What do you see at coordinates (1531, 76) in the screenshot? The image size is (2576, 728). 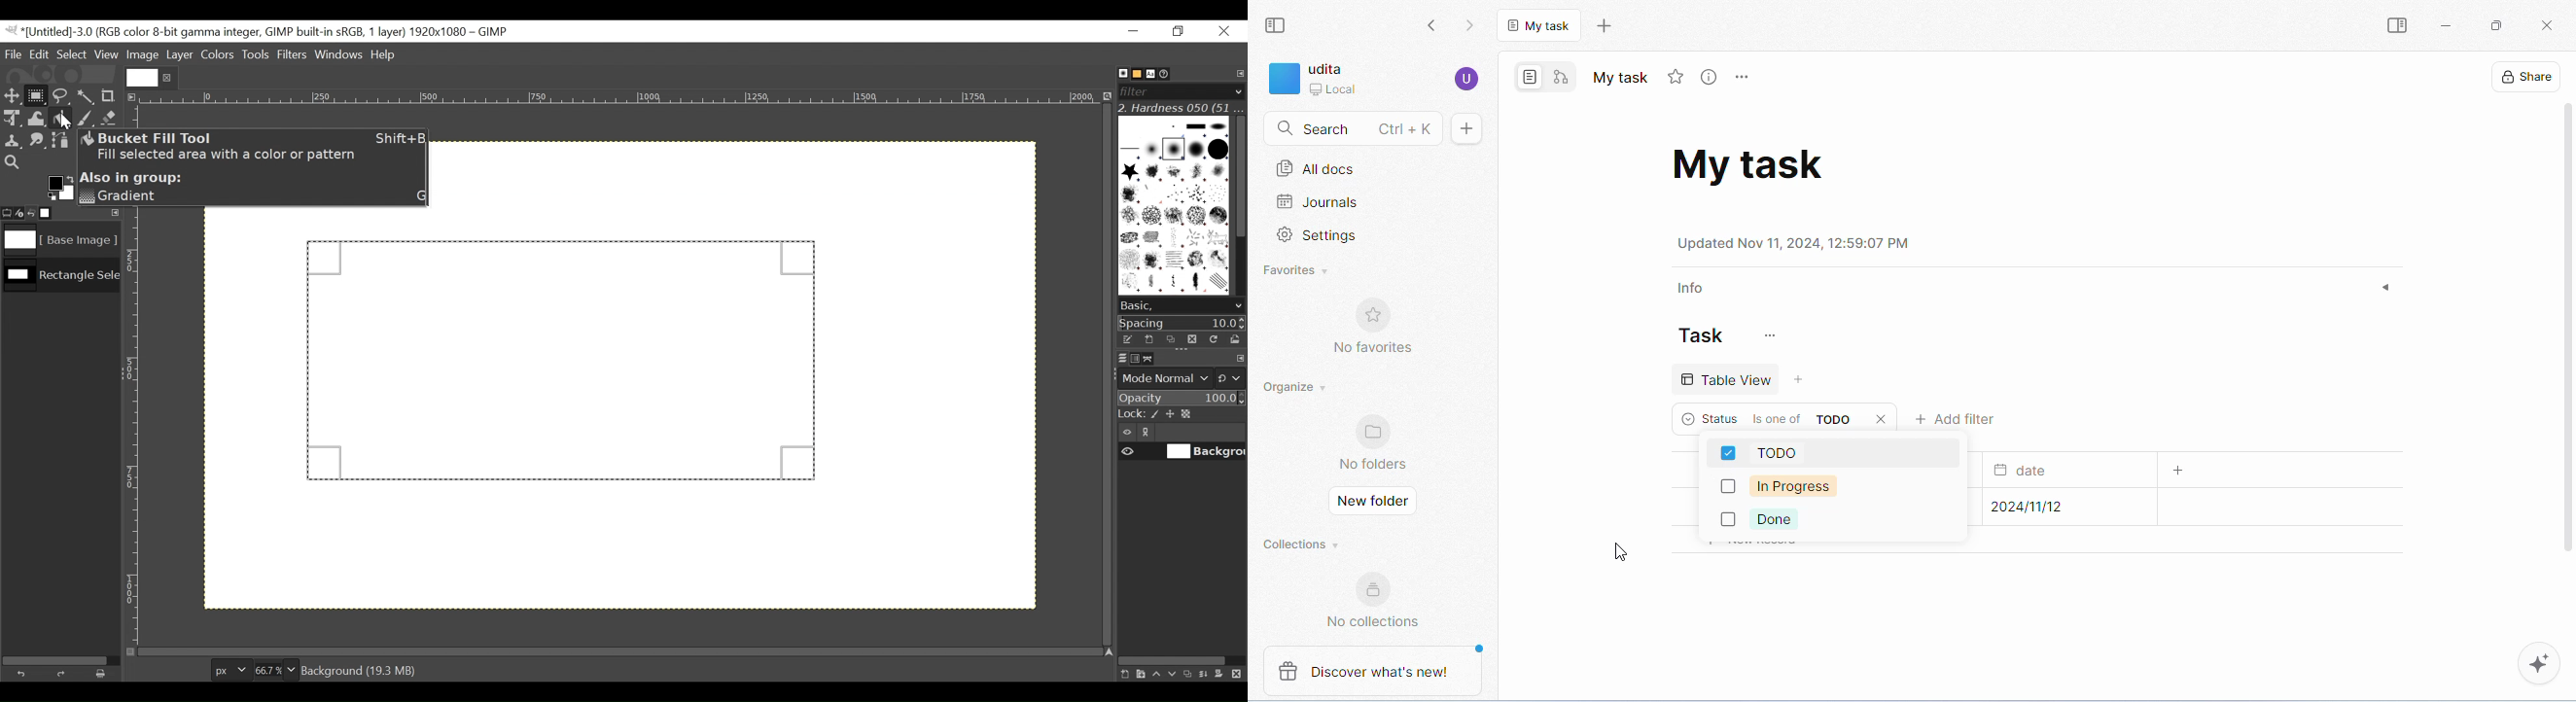 I see `page mode` at bounding box center [1531, 76].